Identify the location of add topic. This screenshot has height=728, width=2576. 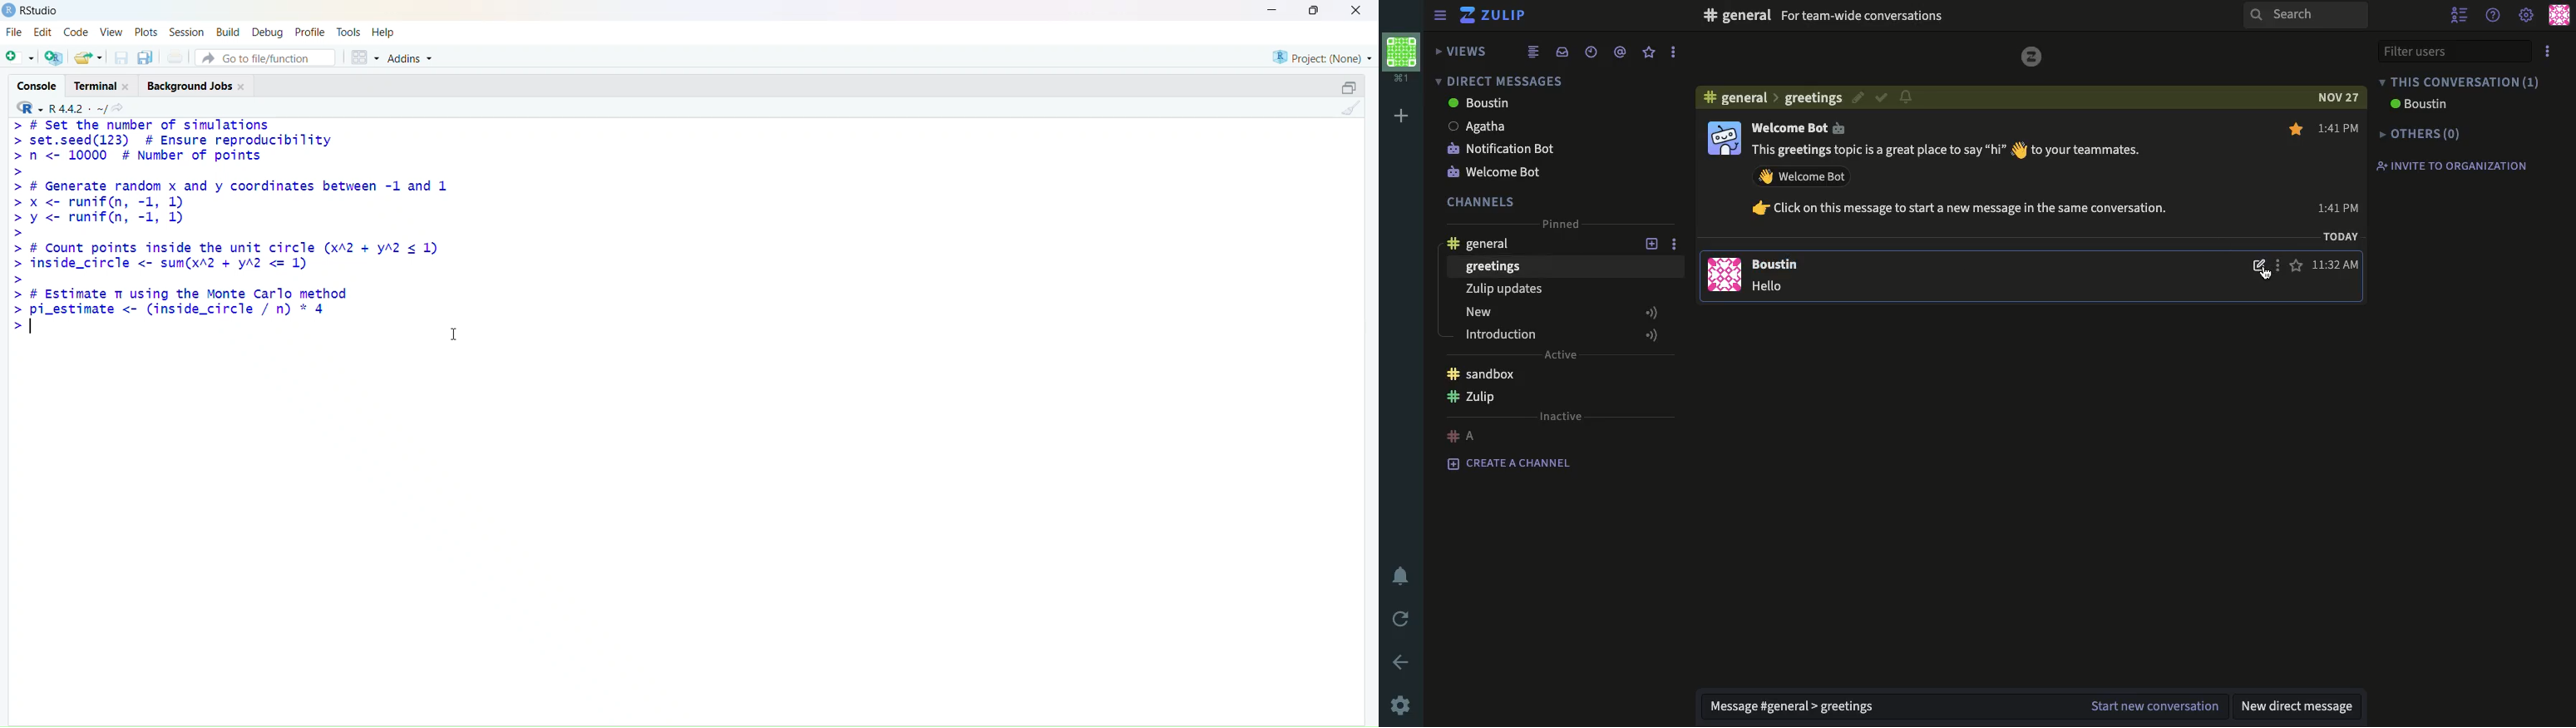
(1642, 242).